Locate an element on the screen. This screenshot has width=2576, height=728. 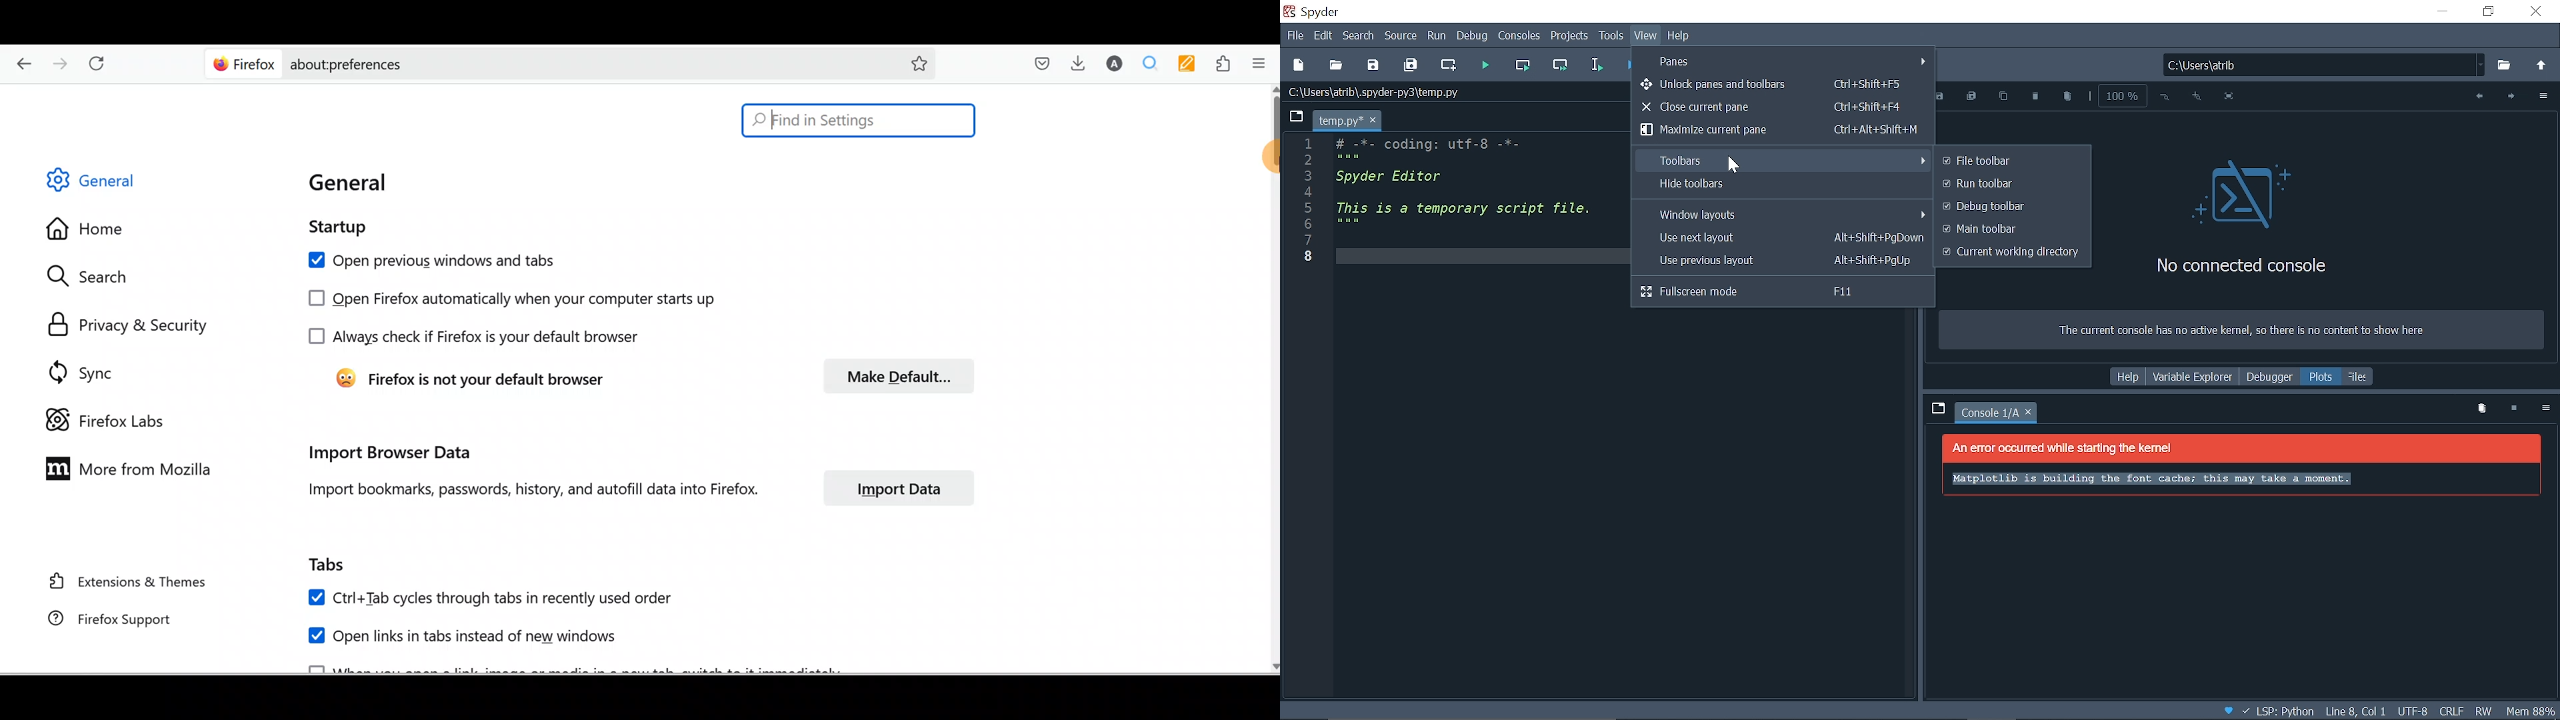
Open links in tabs instead of new windows is located at coordinates (473, 639).